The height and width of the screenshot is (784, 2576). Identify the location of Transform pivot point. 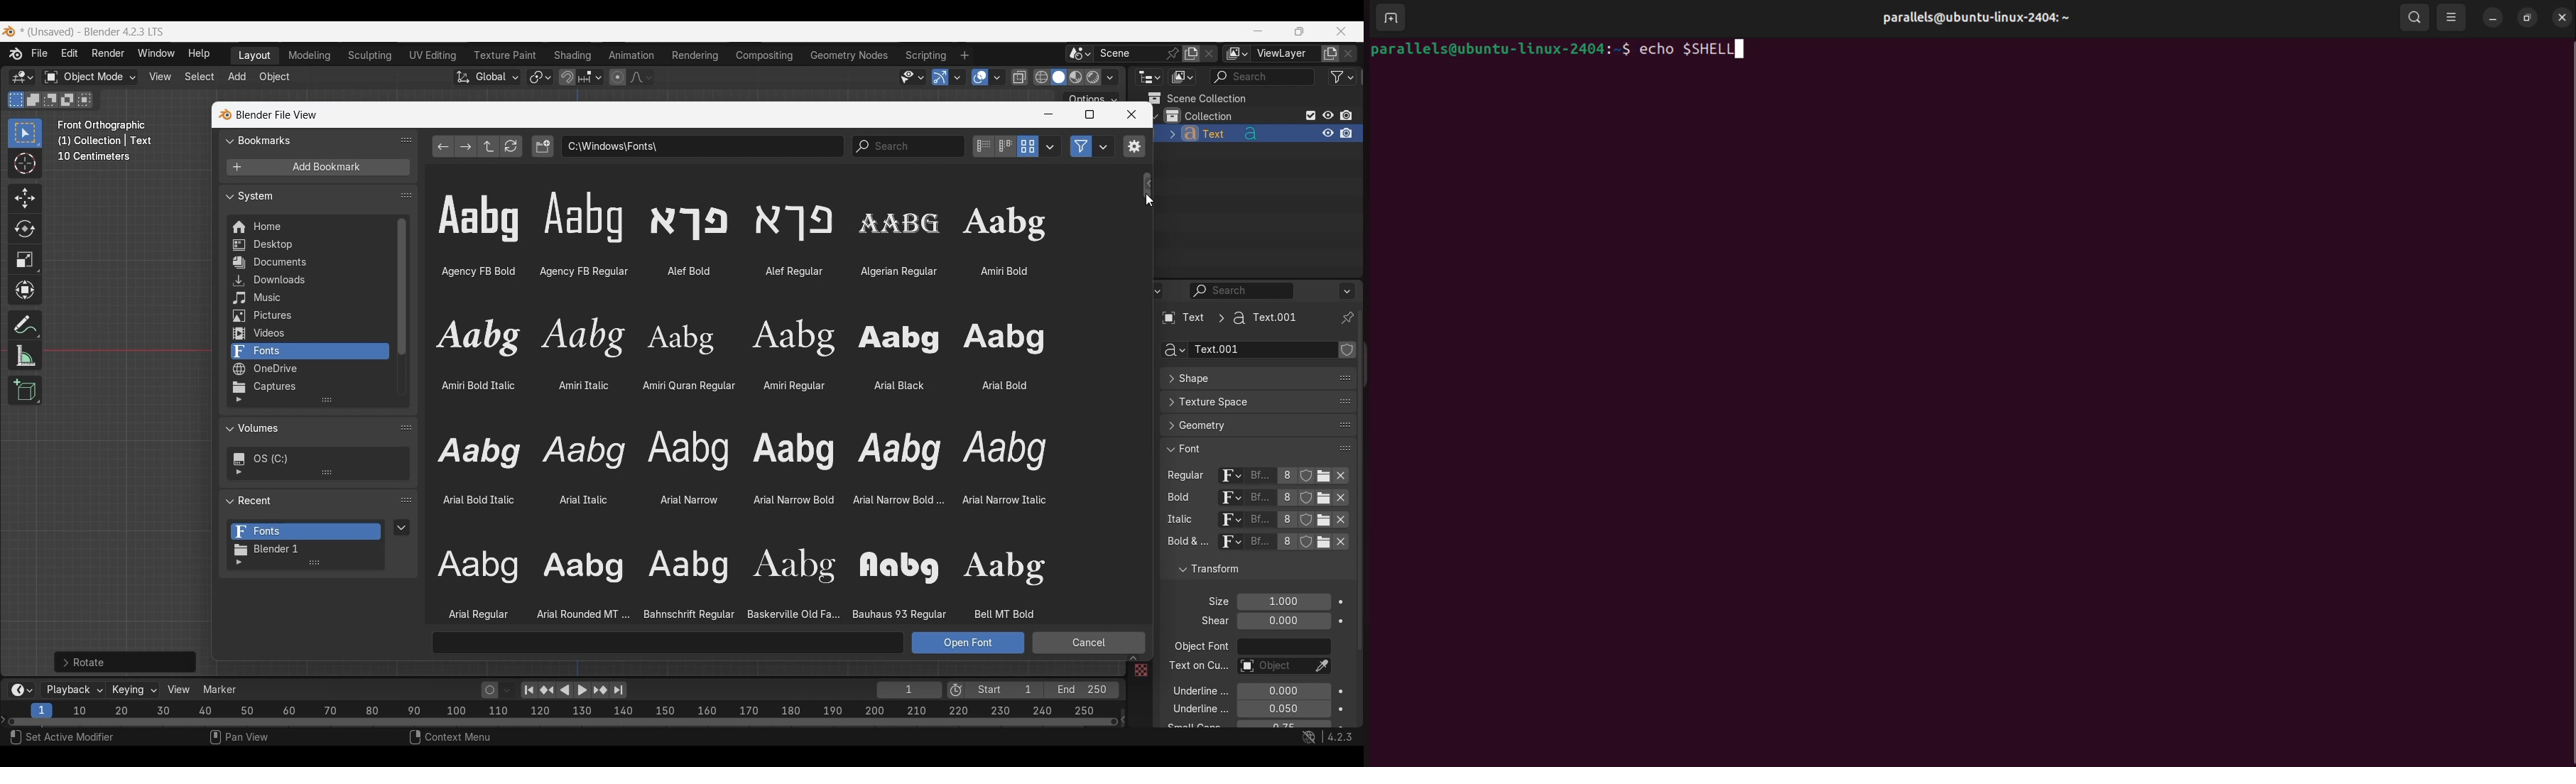
(540, 77).